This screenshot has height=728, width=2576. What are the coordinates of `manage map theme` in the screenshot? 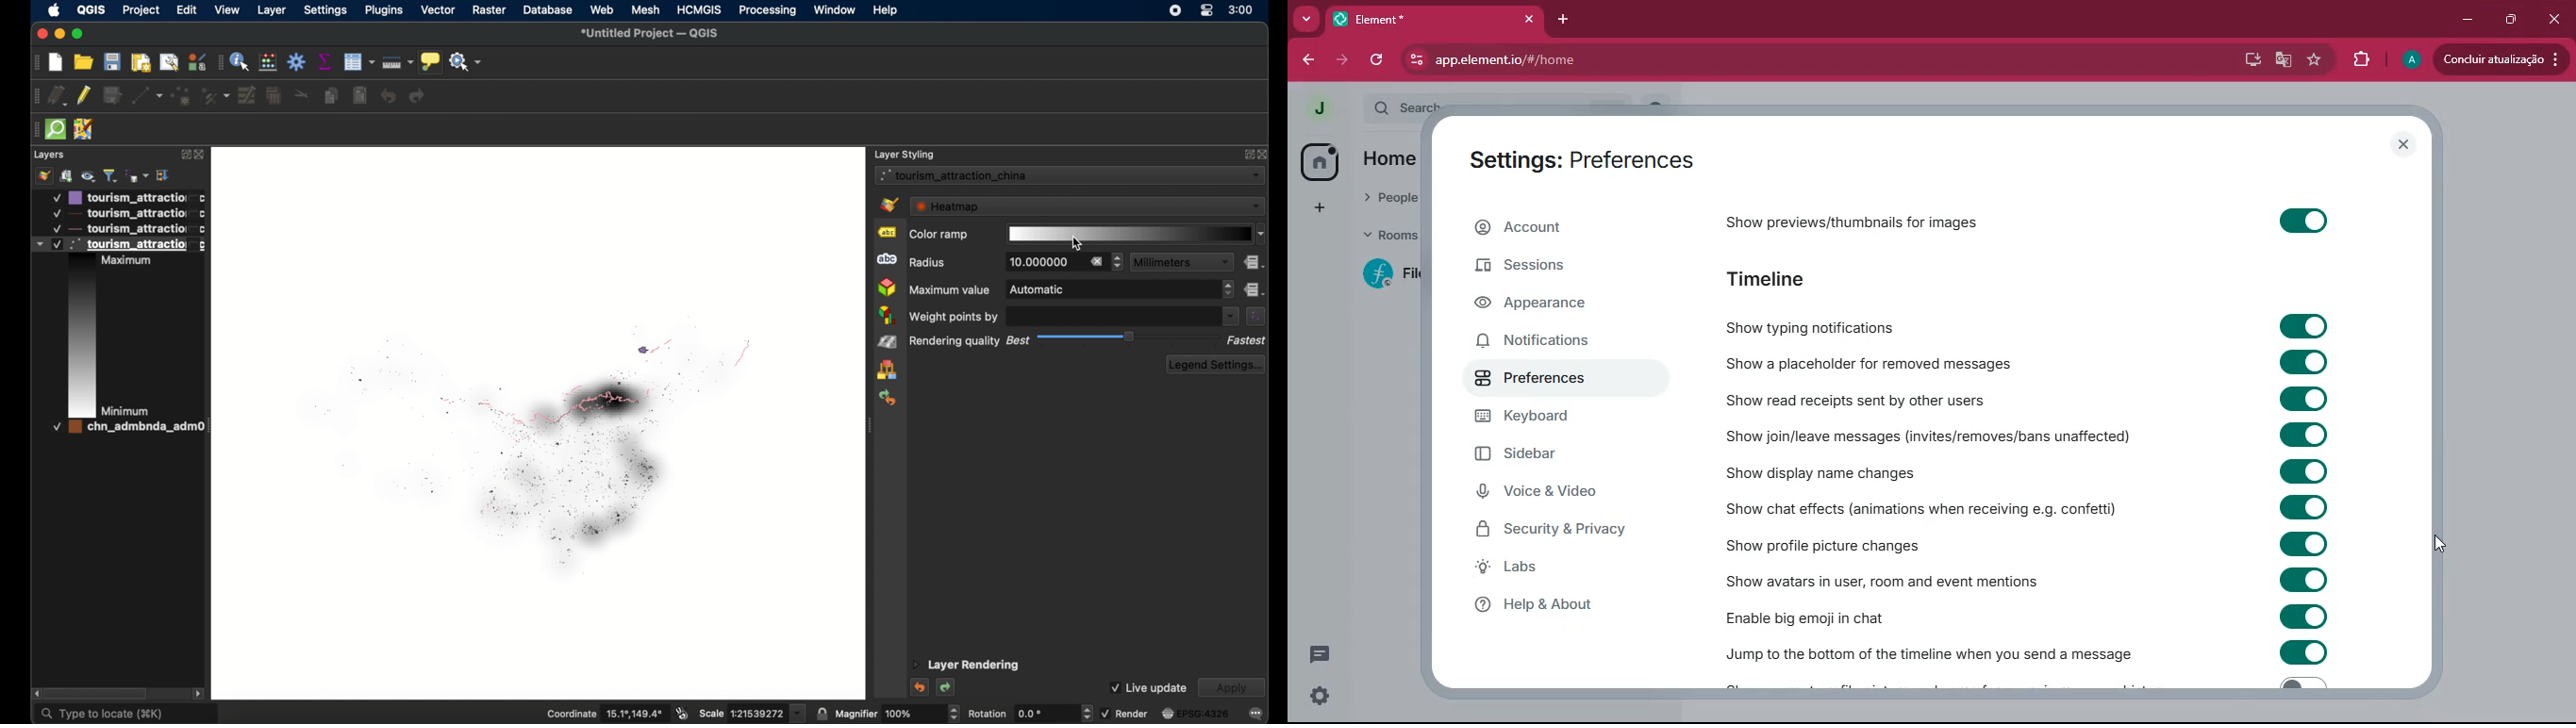 It's located at (89, 176).